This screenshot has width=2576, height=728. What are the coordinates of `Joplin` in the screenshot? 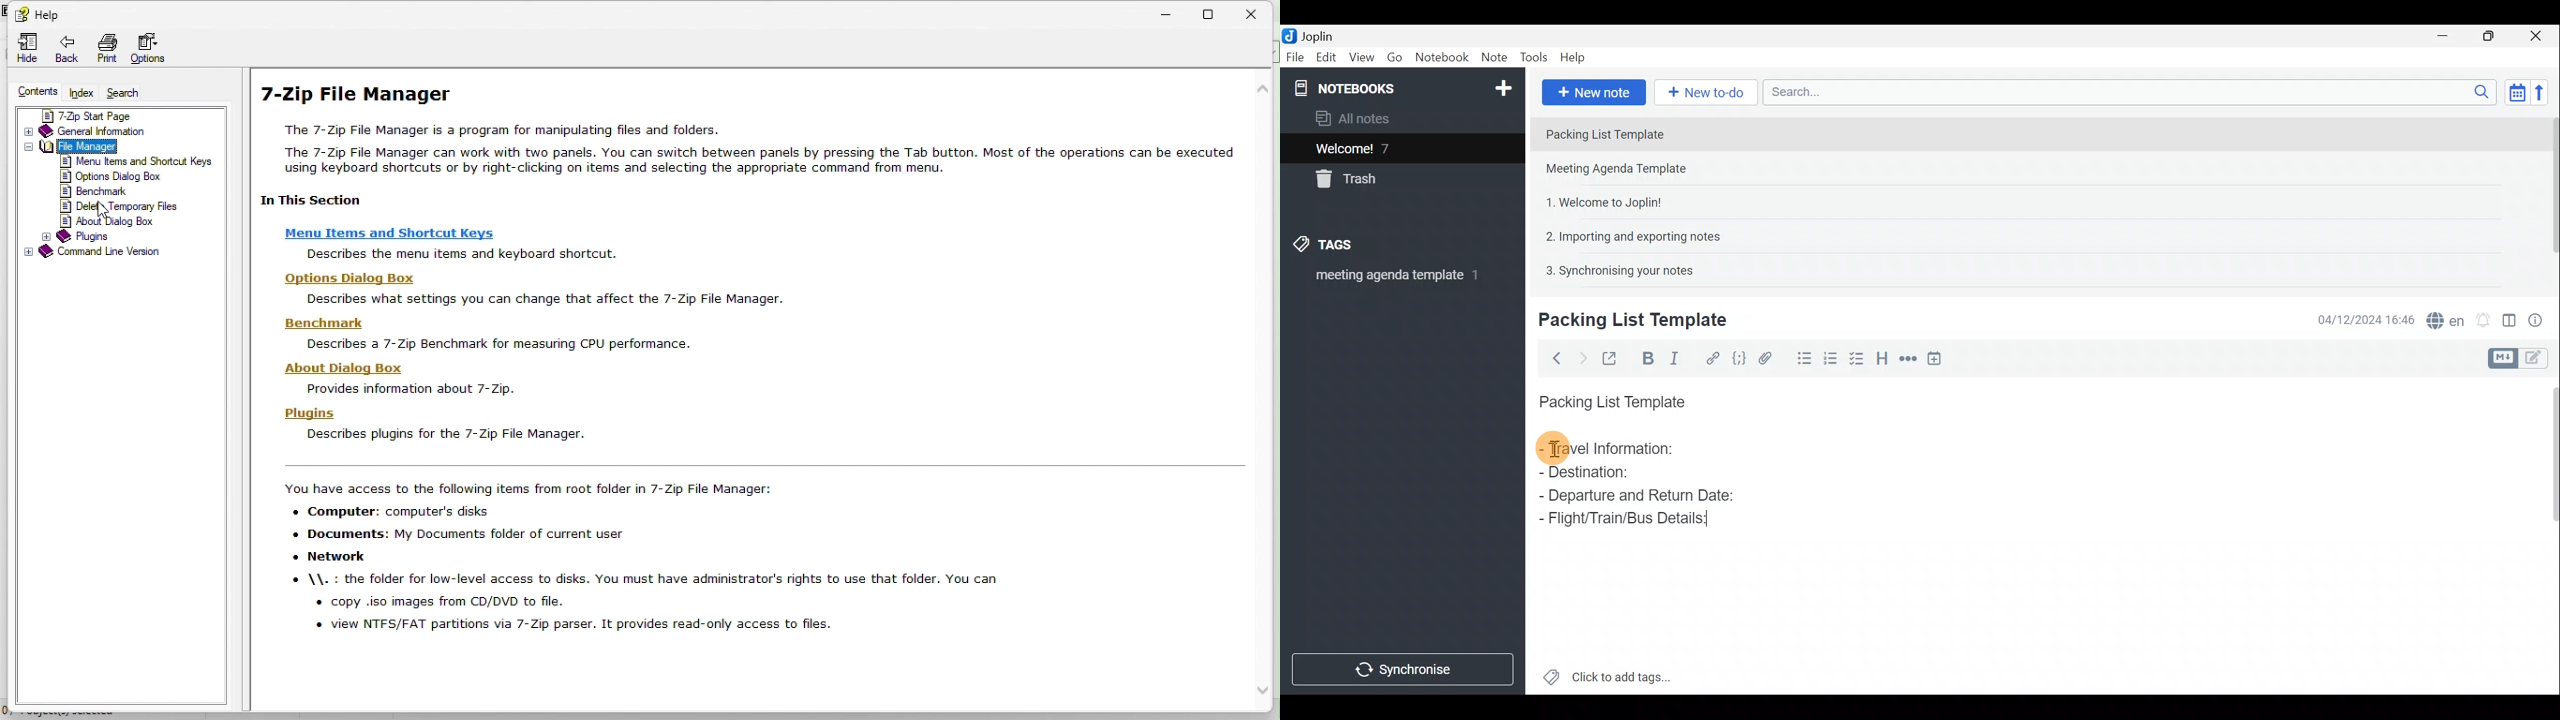 It's located at (1311, 35).